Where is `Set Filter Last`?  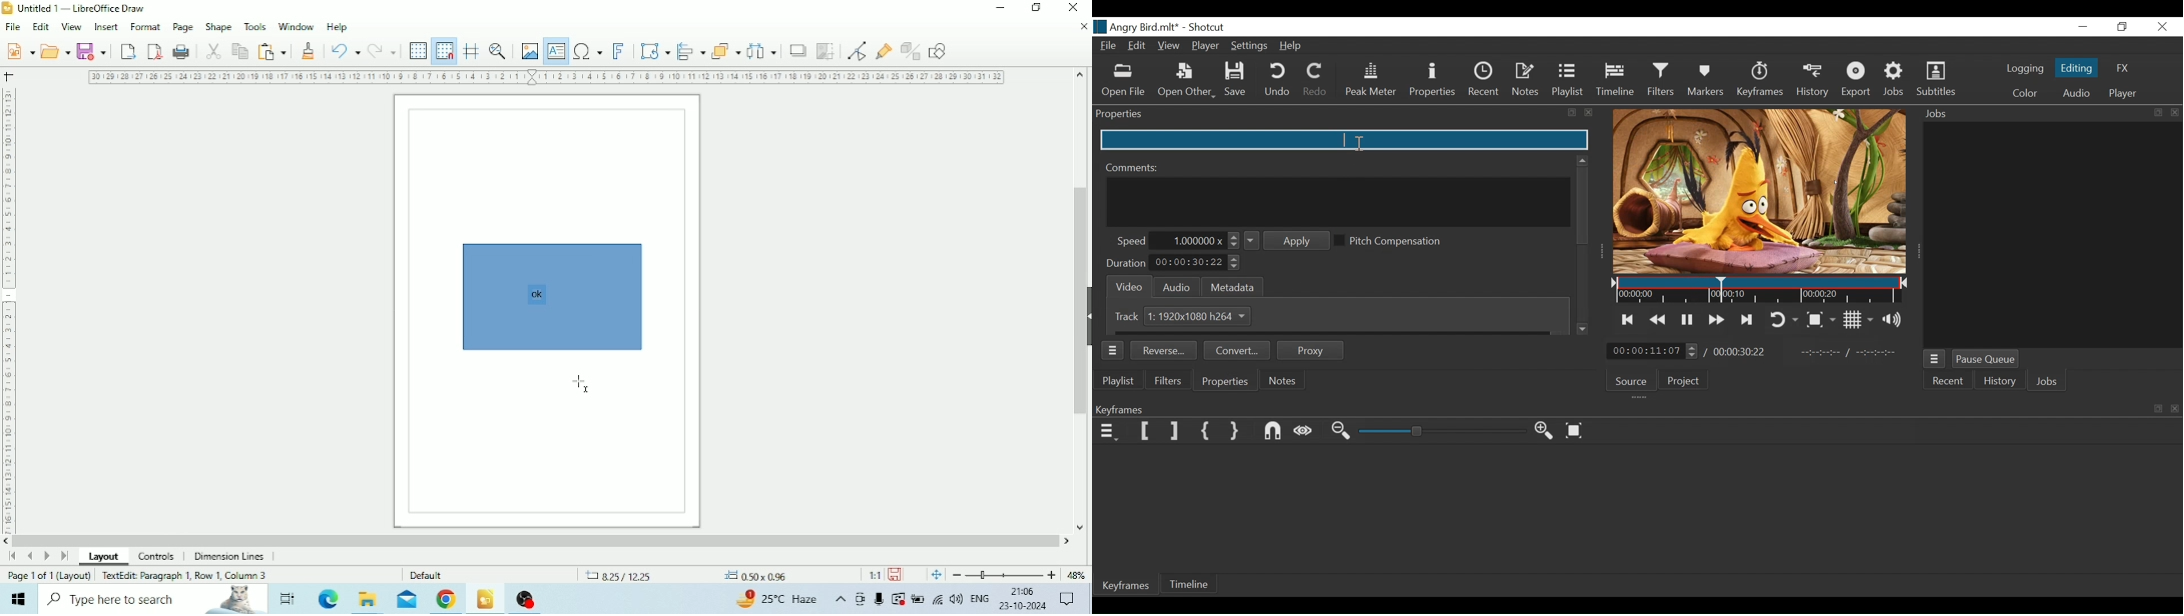
Set Filter Last is located at coordinates (1176, 432).